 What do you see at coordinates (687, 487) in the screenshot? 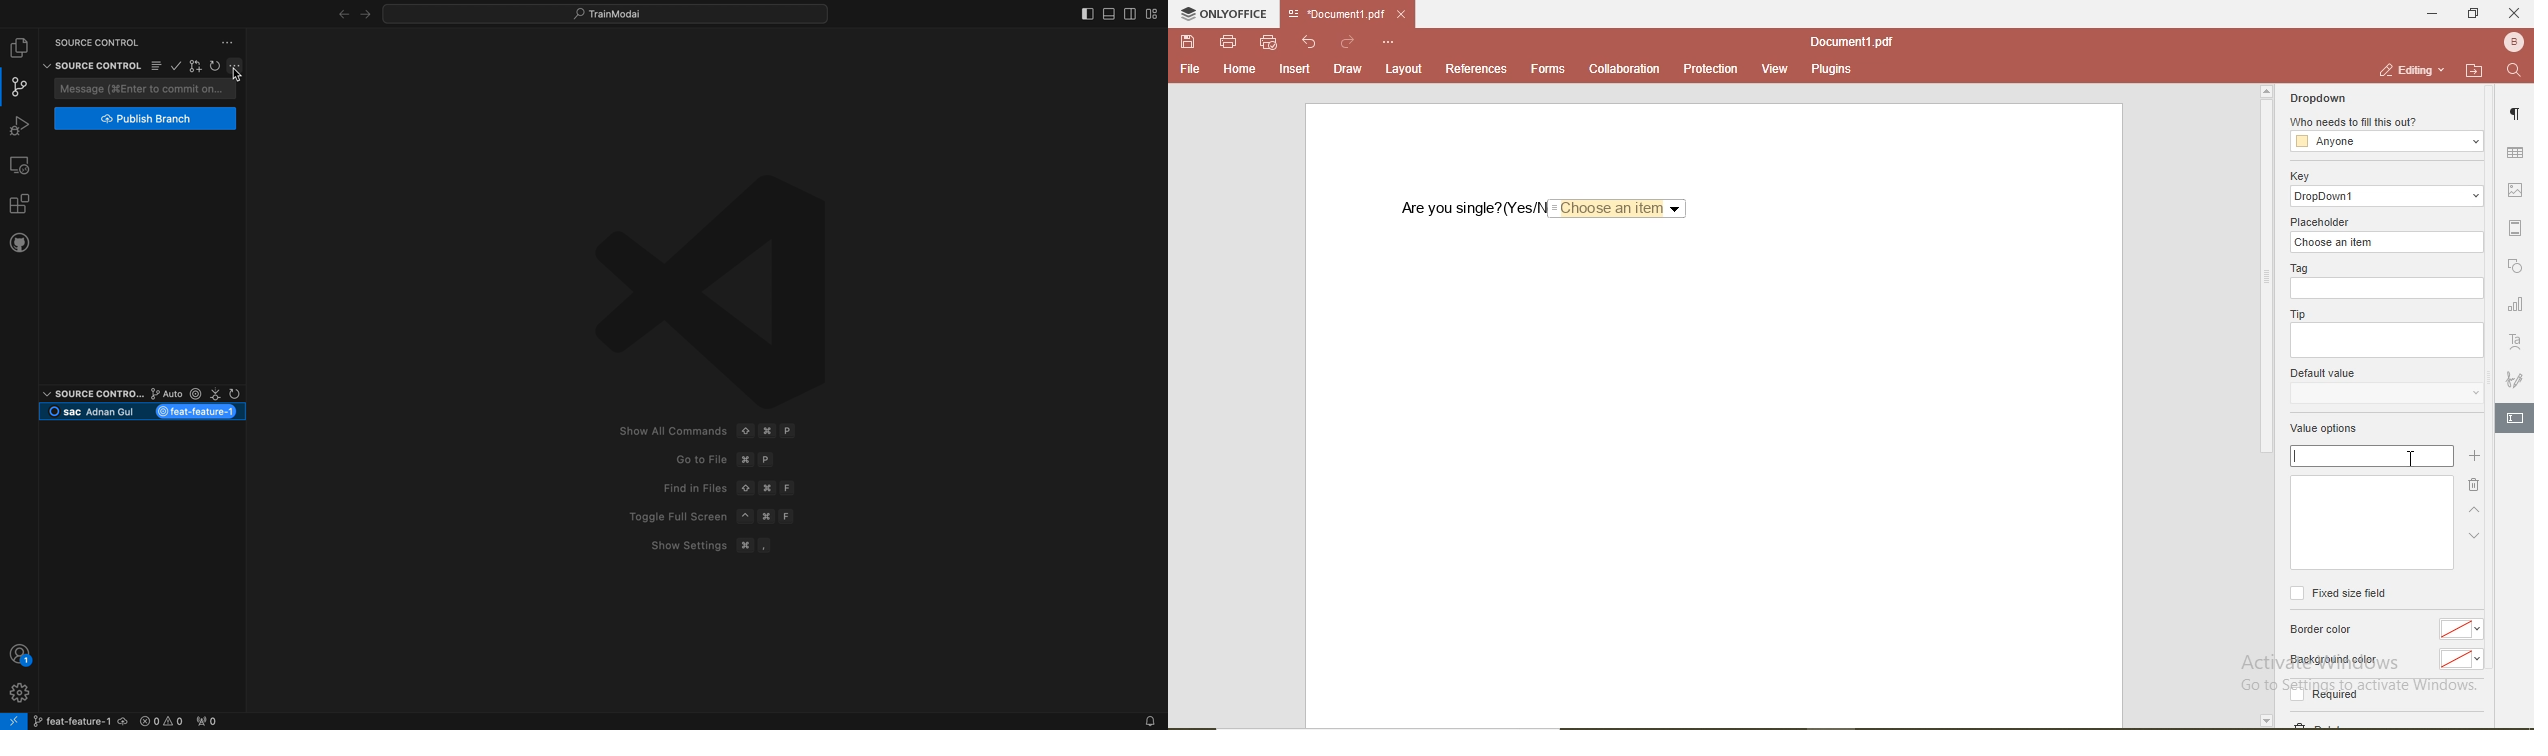
I see `Find in Files` at bounding box center [687, 487].